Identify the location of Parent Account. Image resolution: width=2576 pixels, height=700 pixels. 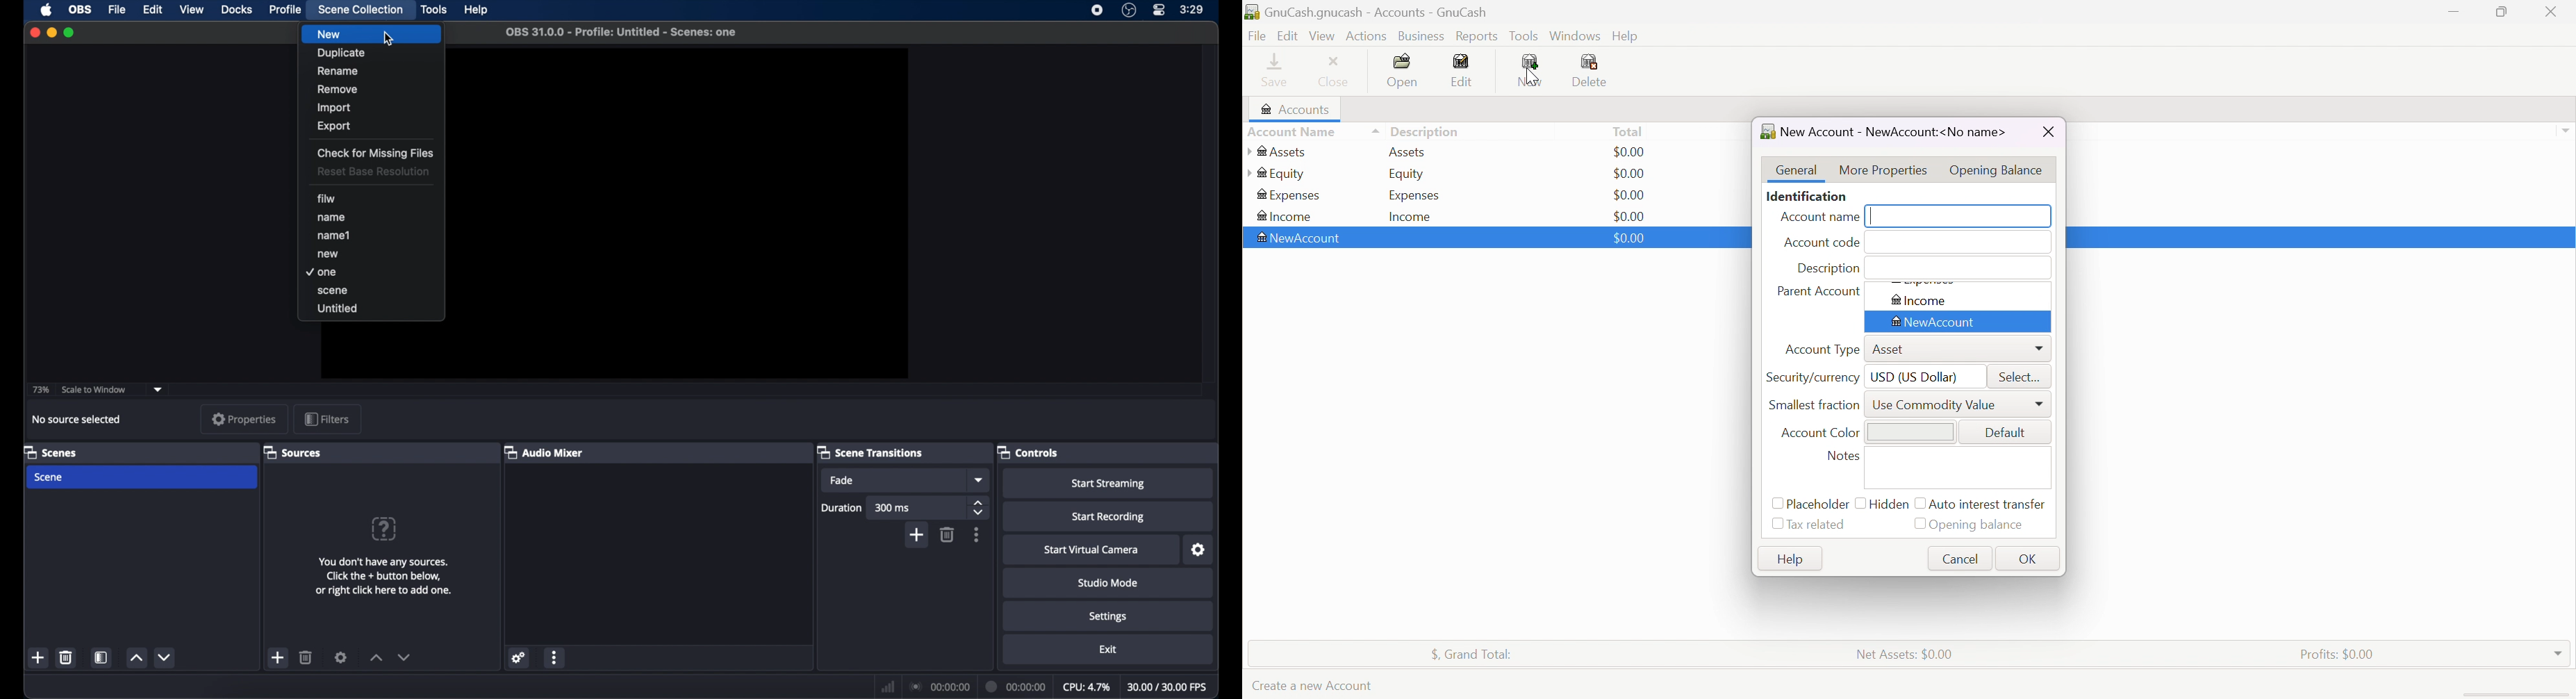
(1818, 290).